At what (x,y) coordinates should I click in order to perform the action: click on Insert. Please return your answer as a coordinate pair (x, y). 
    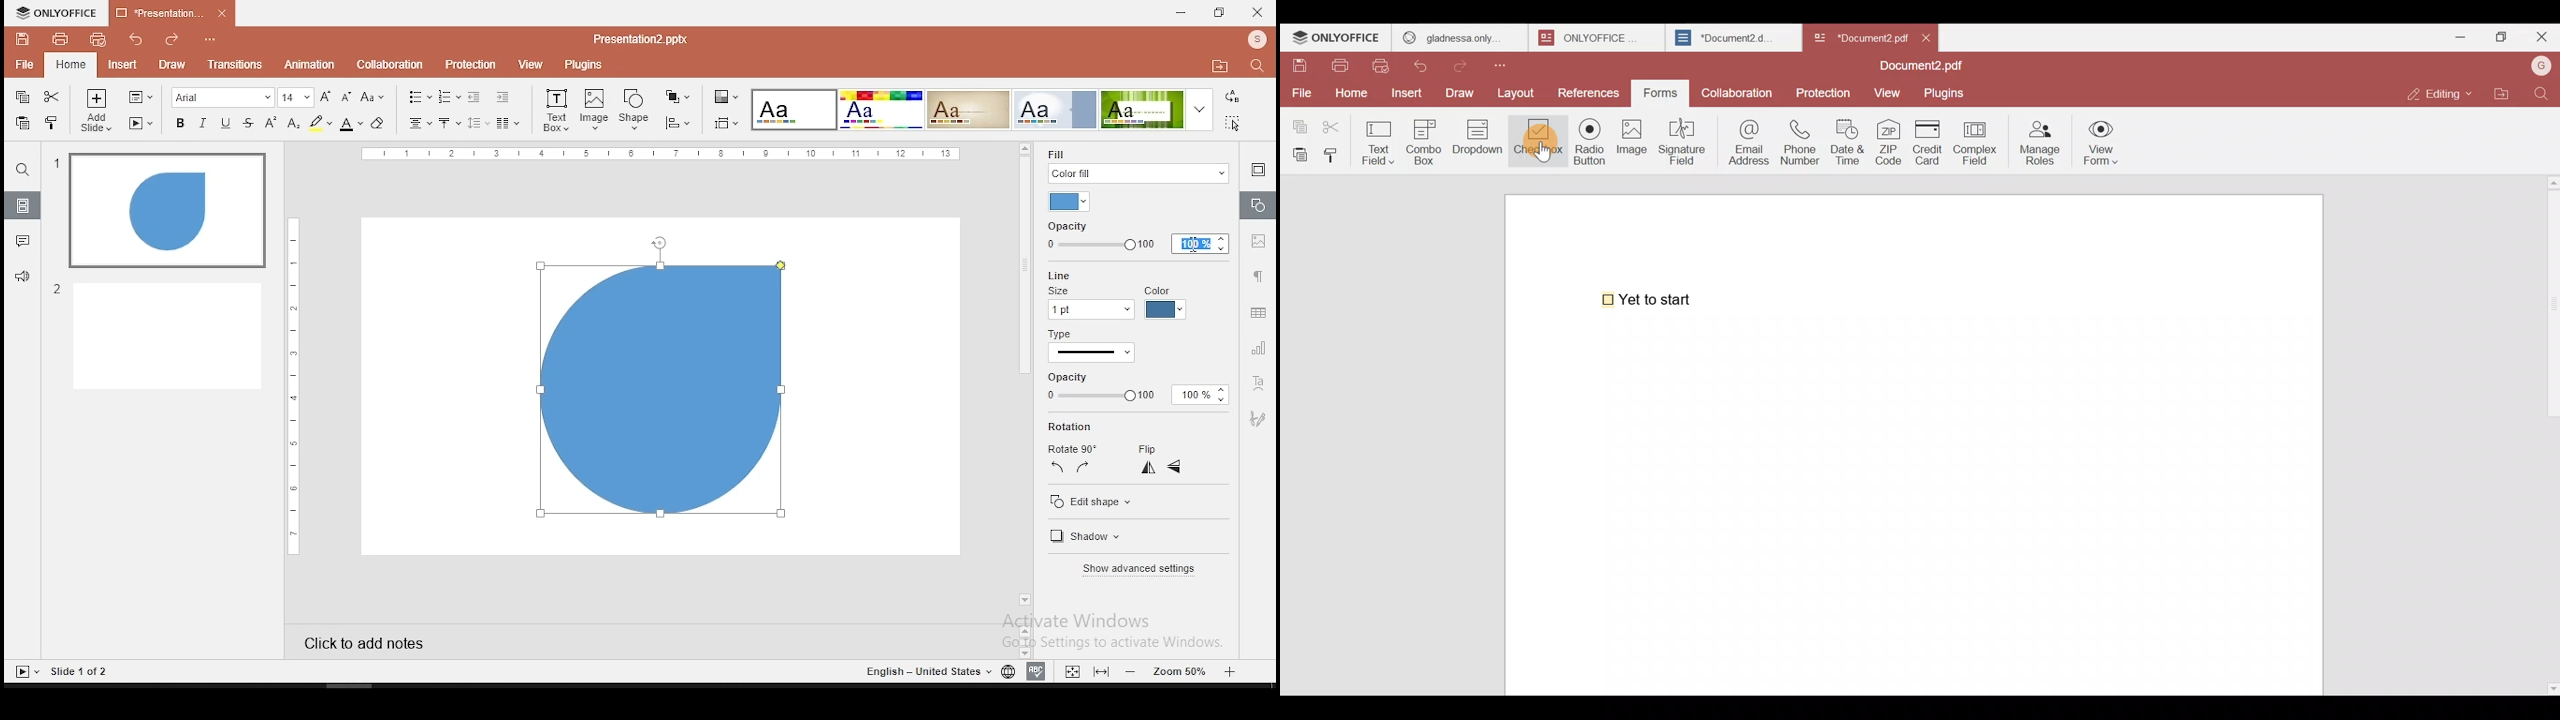
    Looking at the image, I should click on (1405, 92).